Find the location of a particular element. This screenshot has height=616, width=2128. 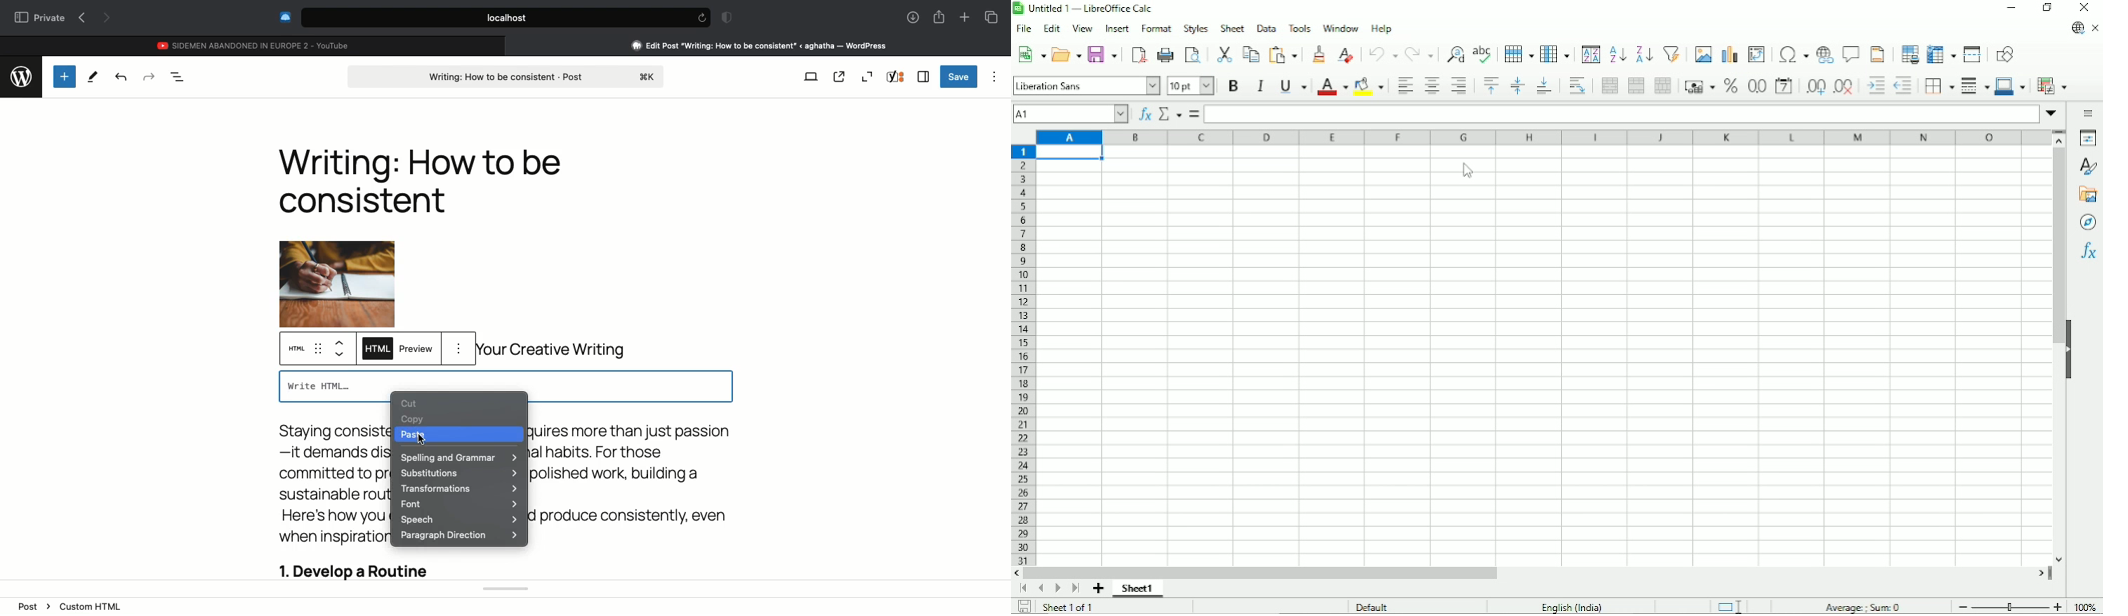

Bold is located at coordinates (1232, 87).